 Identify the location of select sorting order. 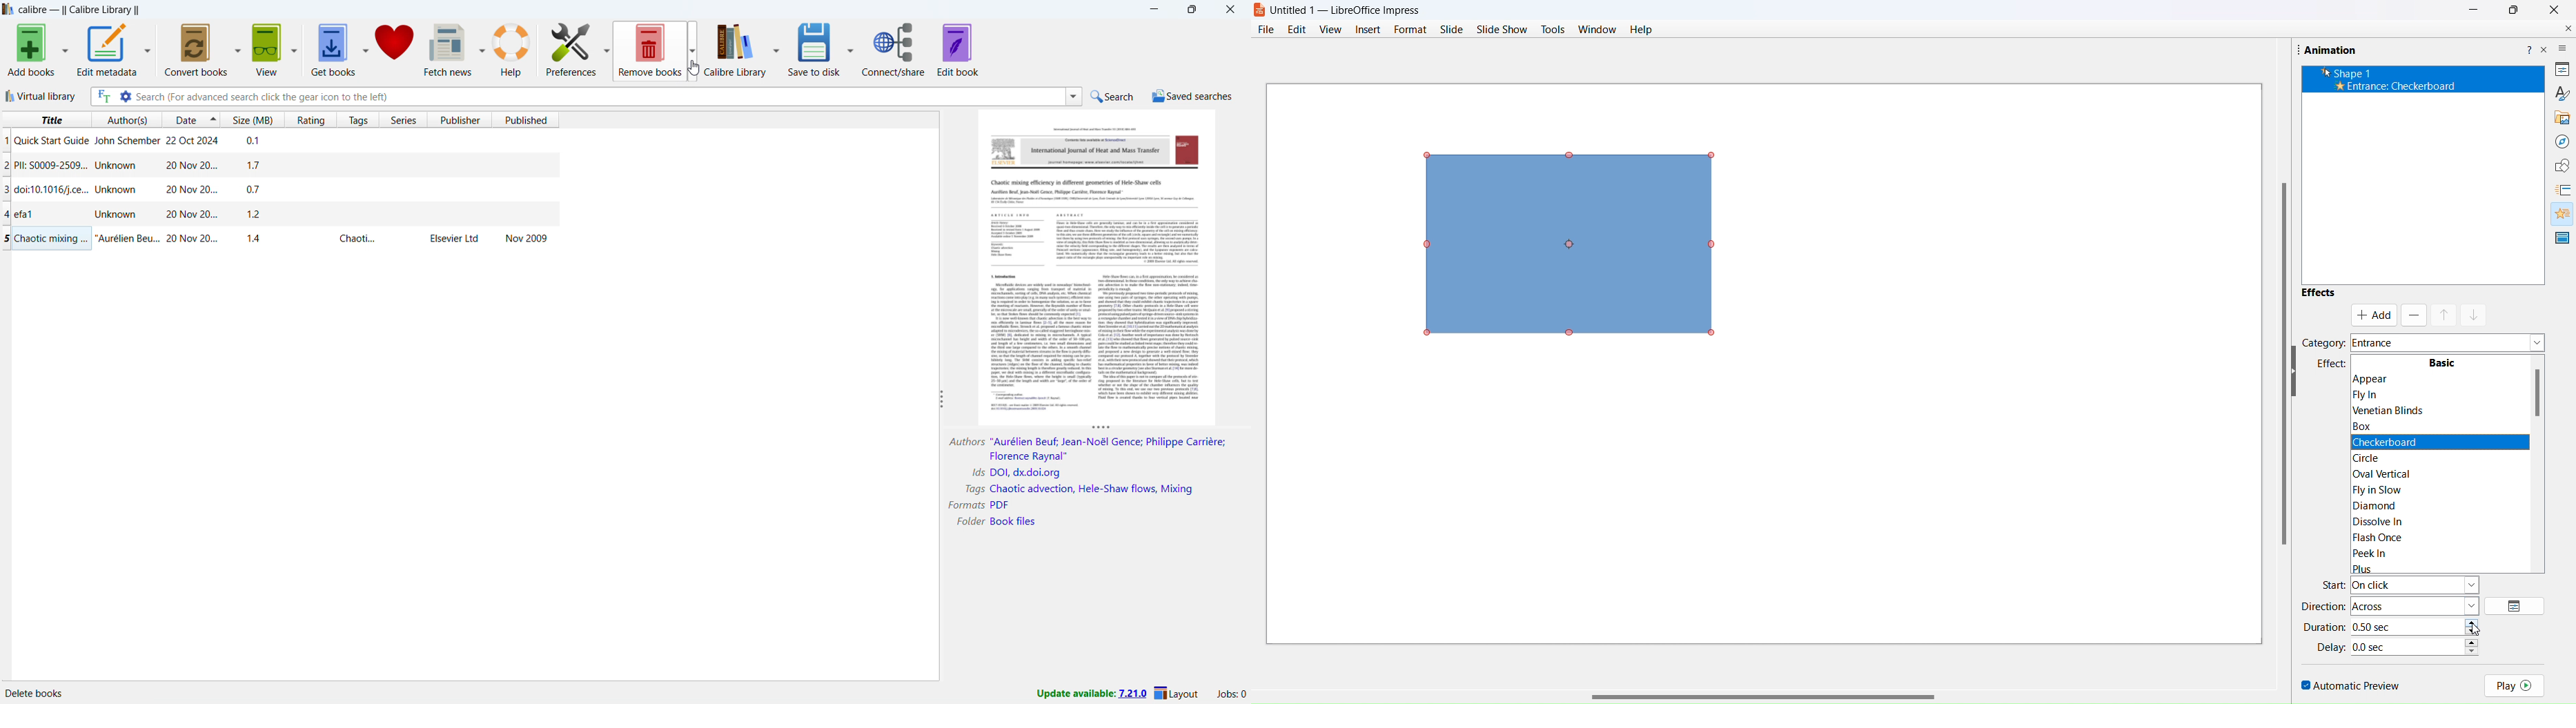
(213, 119).